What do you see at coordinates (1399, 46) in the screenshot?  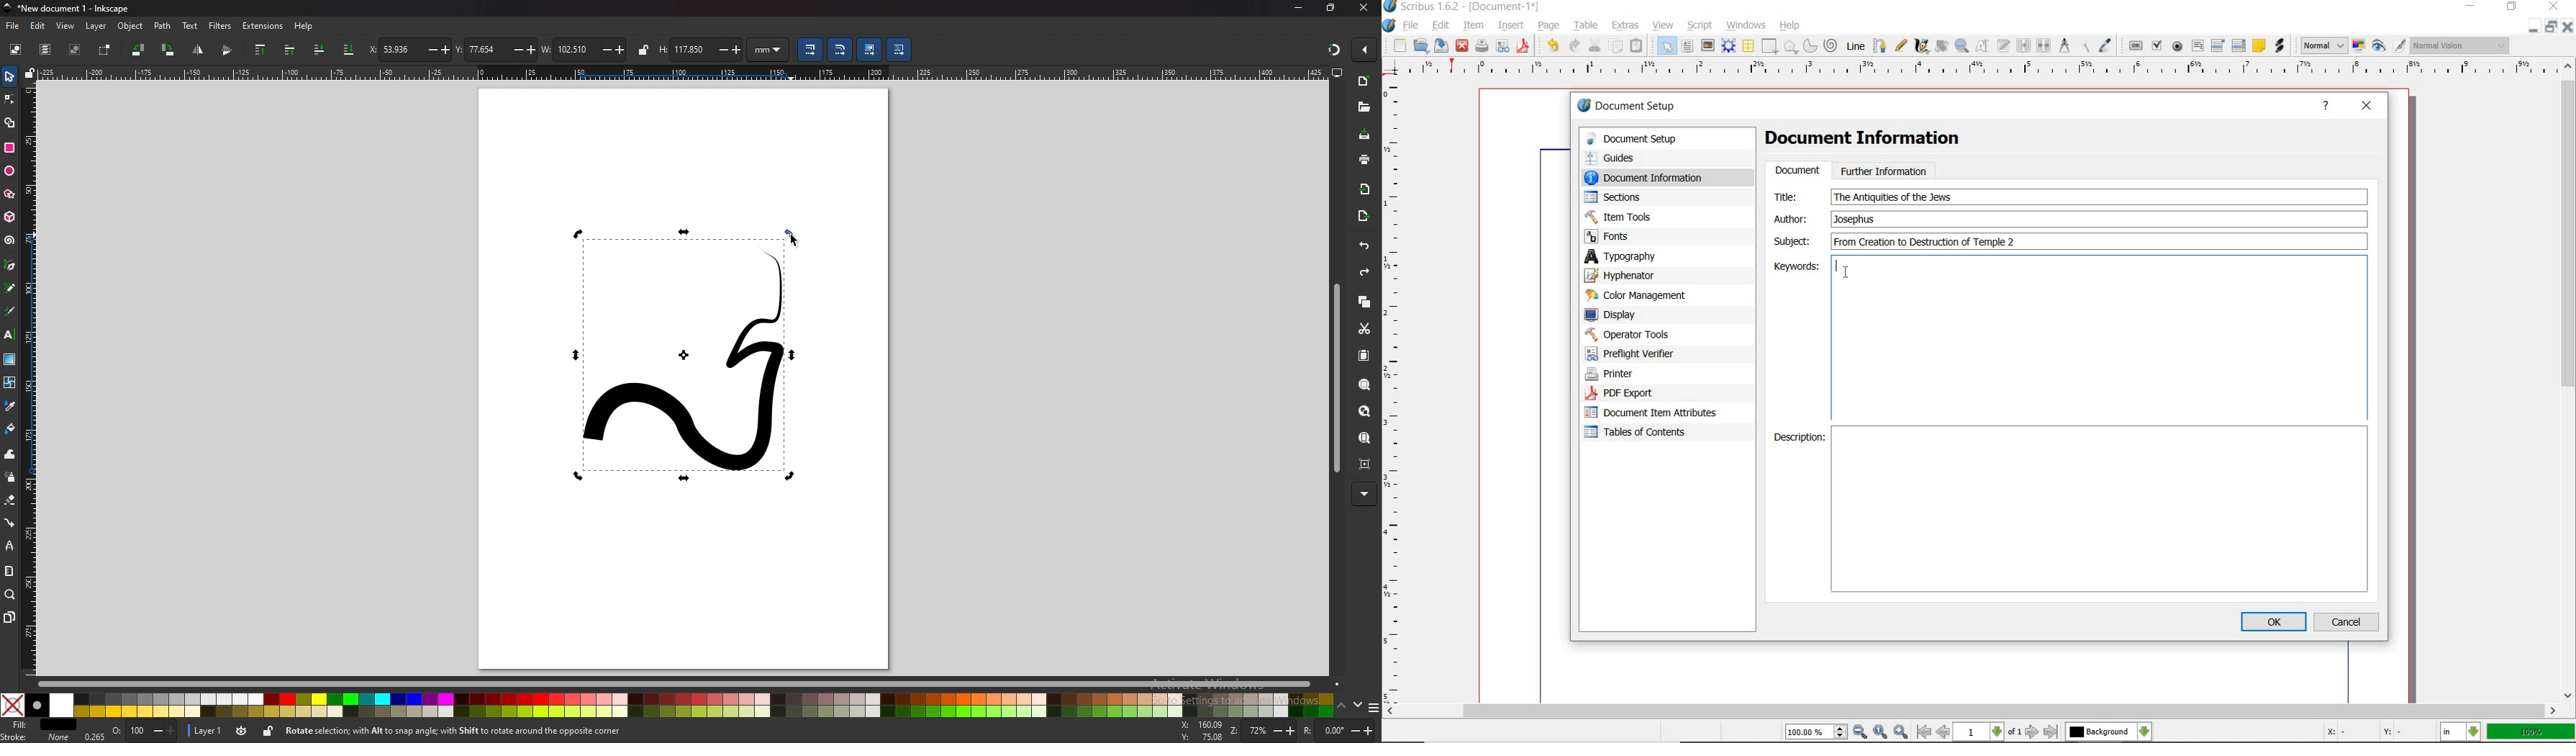 I see `new` at bounding box center [1399, 46].